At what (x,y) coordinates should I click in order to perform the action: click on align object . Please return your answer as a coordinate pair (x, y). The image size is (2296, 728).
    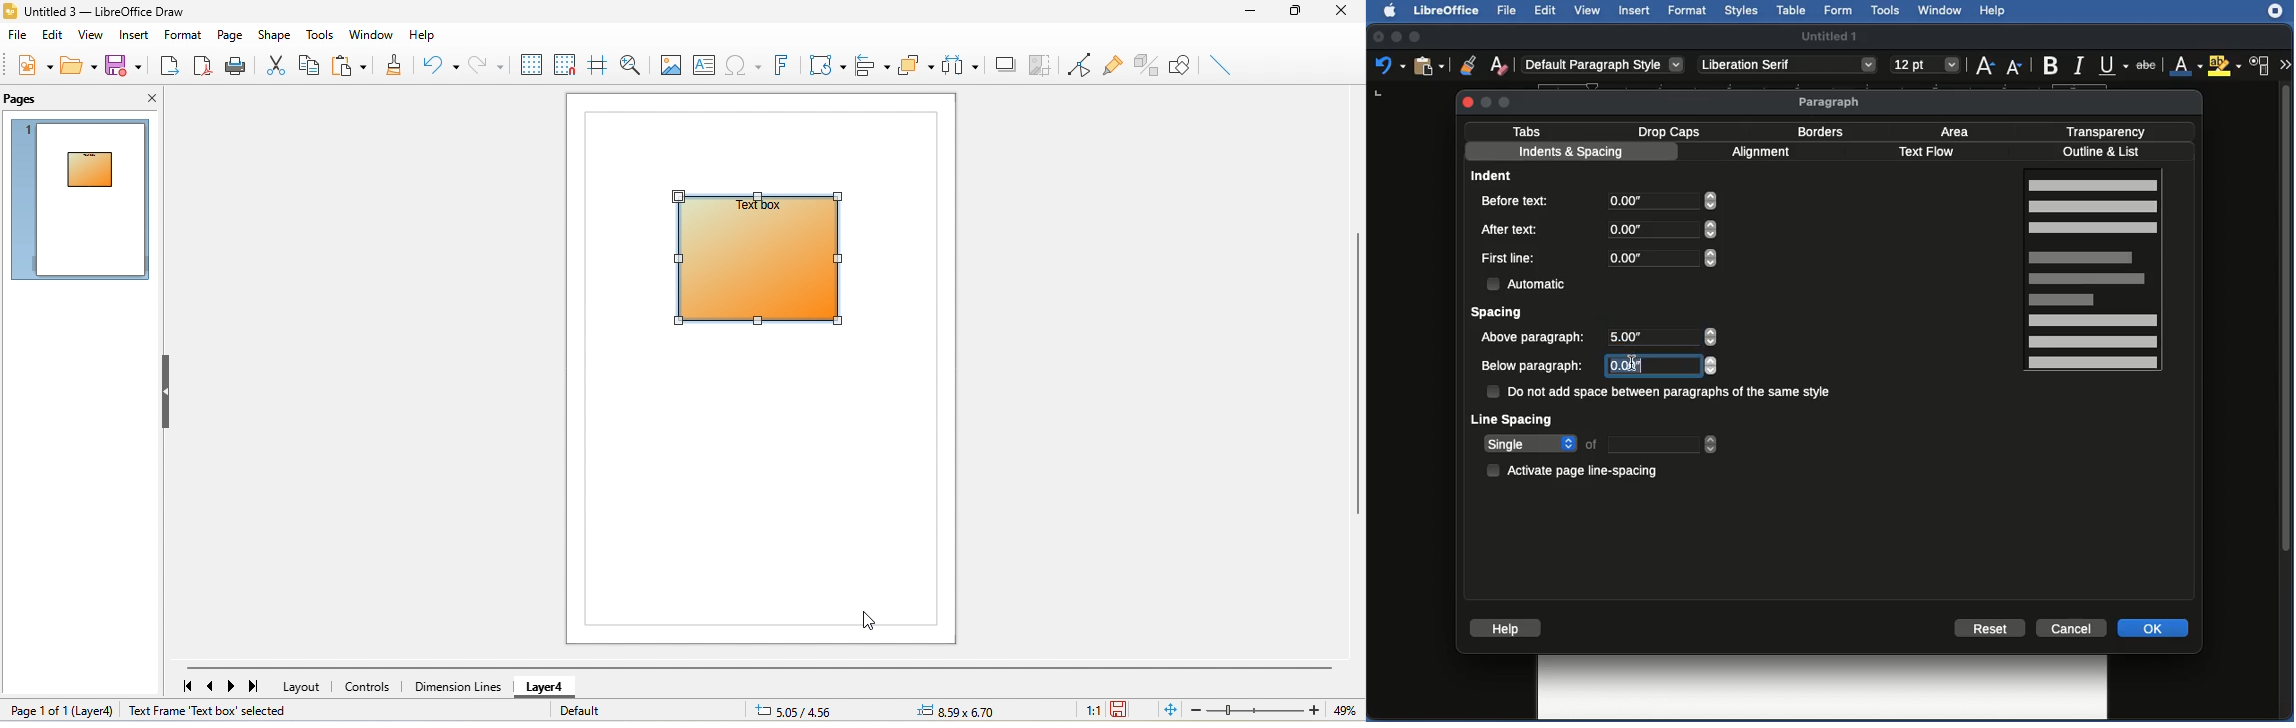
    Looking at the image, I should click on (873, 63).